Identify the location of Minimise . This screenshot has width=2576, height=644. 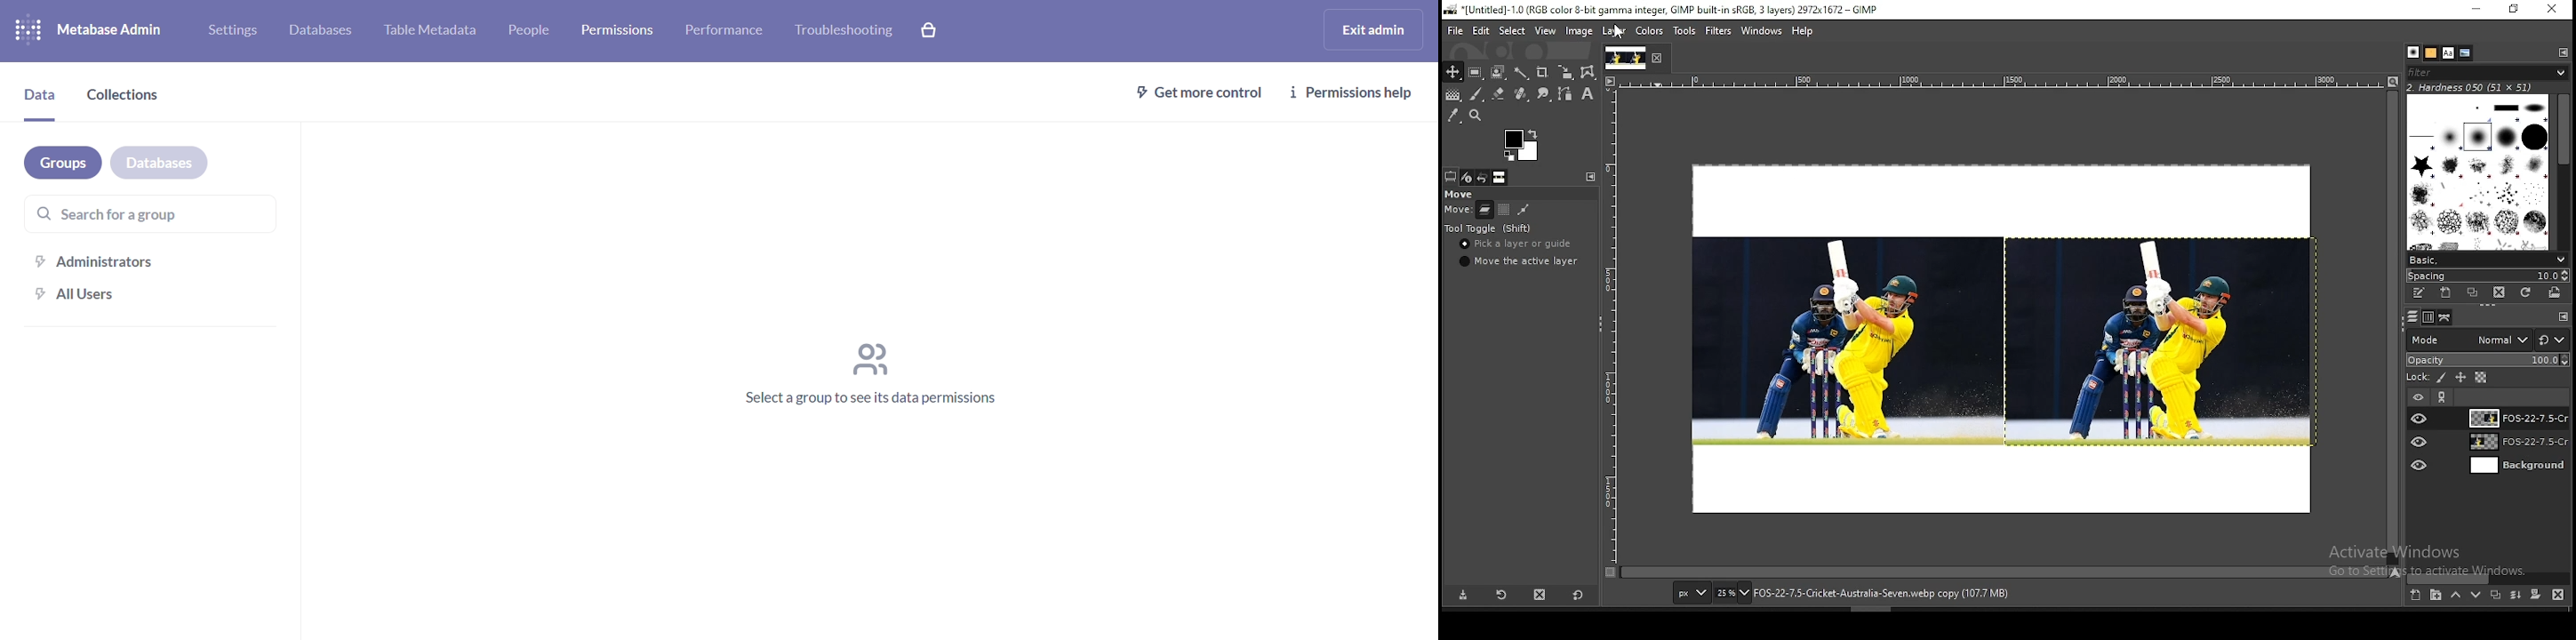
(2476, 9).